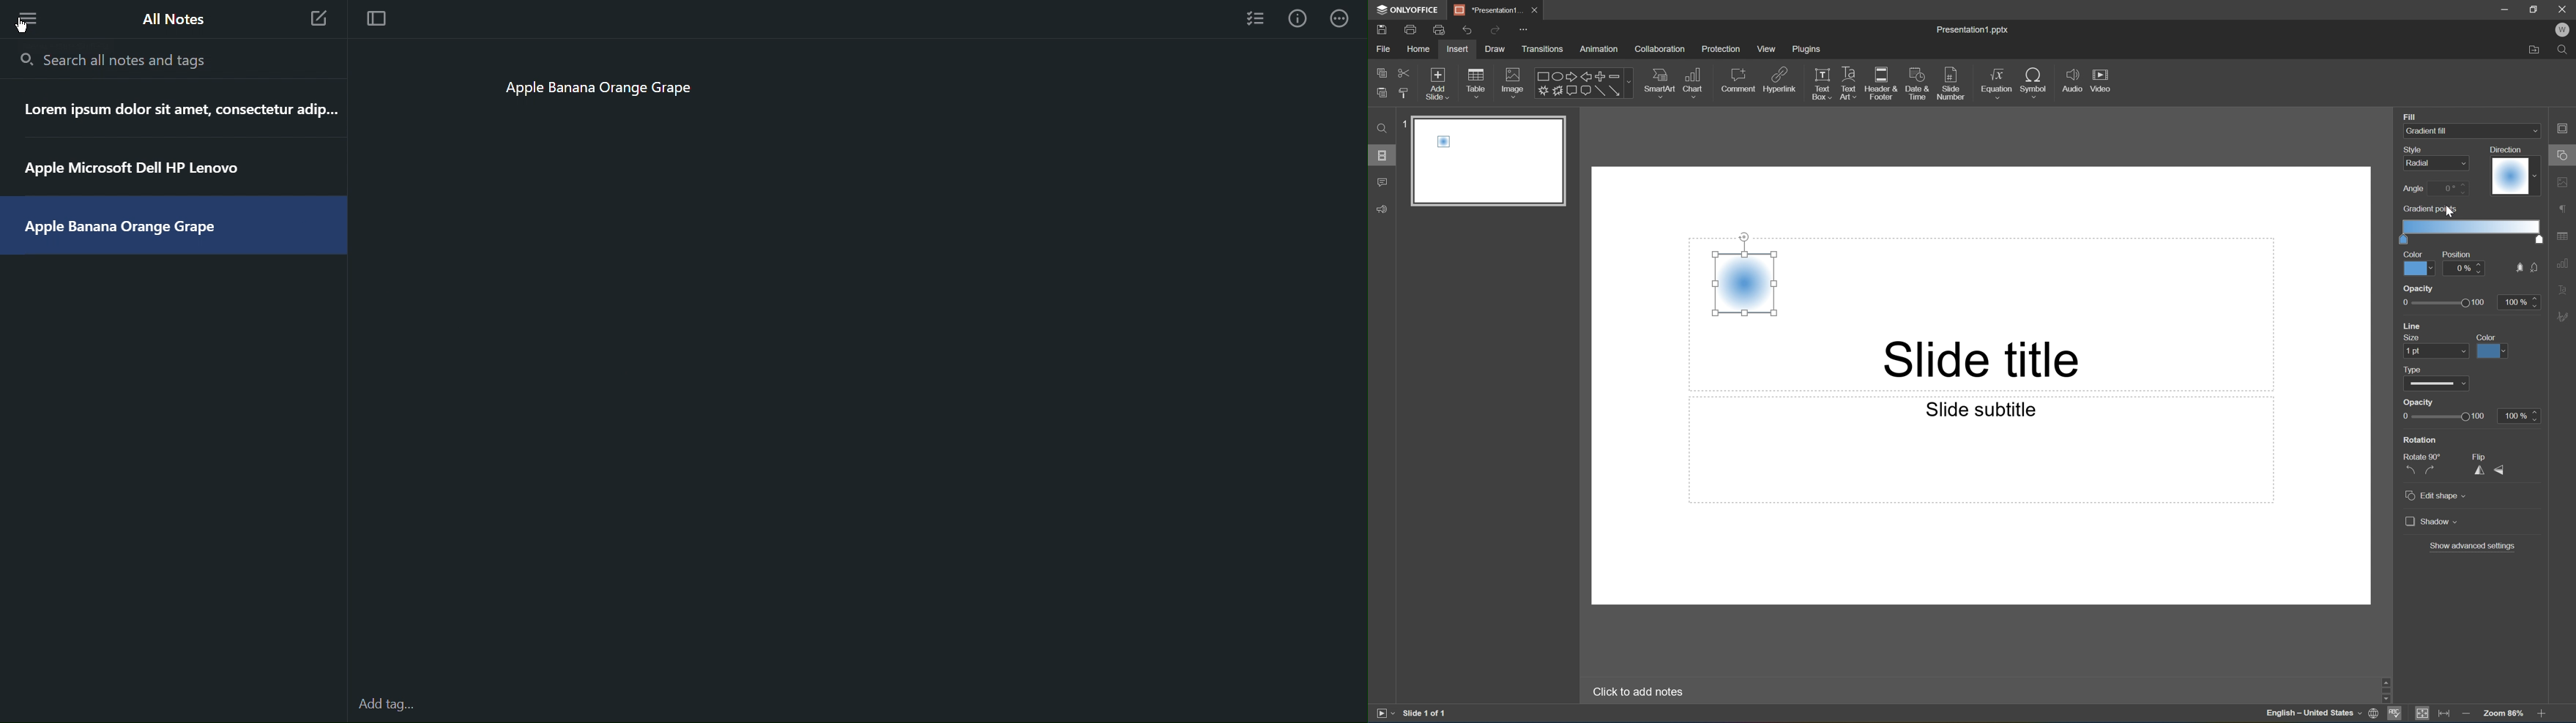  What do you see at coordinates (1492, 160) in the screenshot?
I see `Slide` at bounding box center [1492, 160].